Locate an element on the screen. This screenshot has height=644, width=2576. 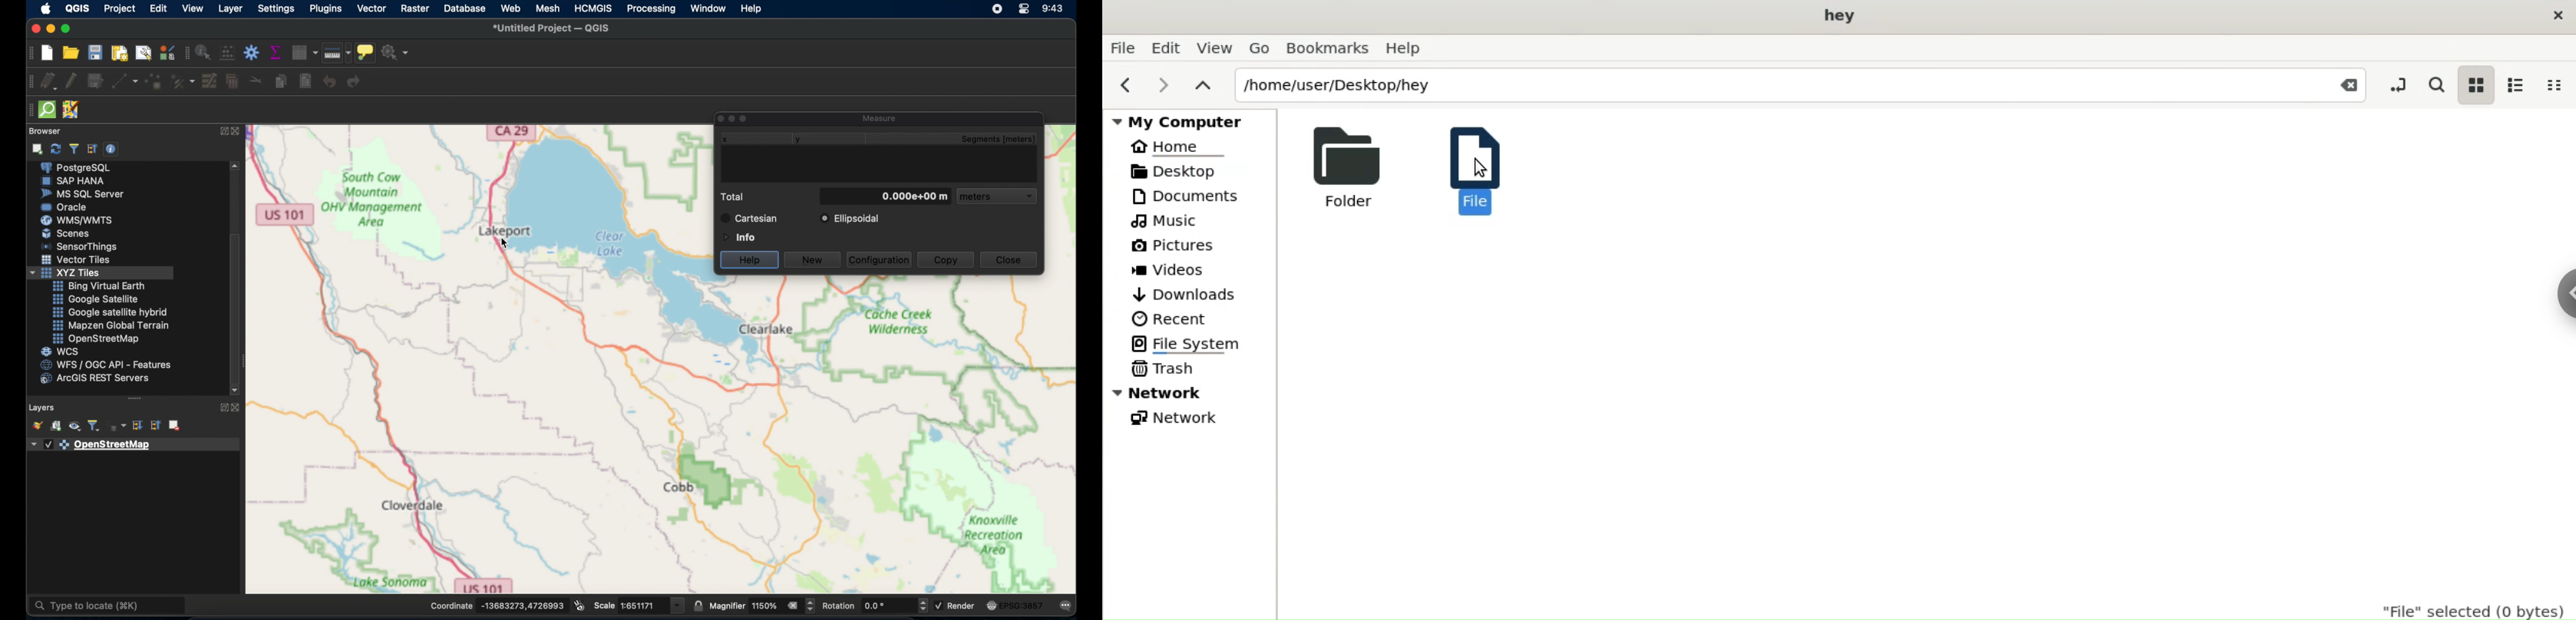
window is located at coordinates (709, 9).